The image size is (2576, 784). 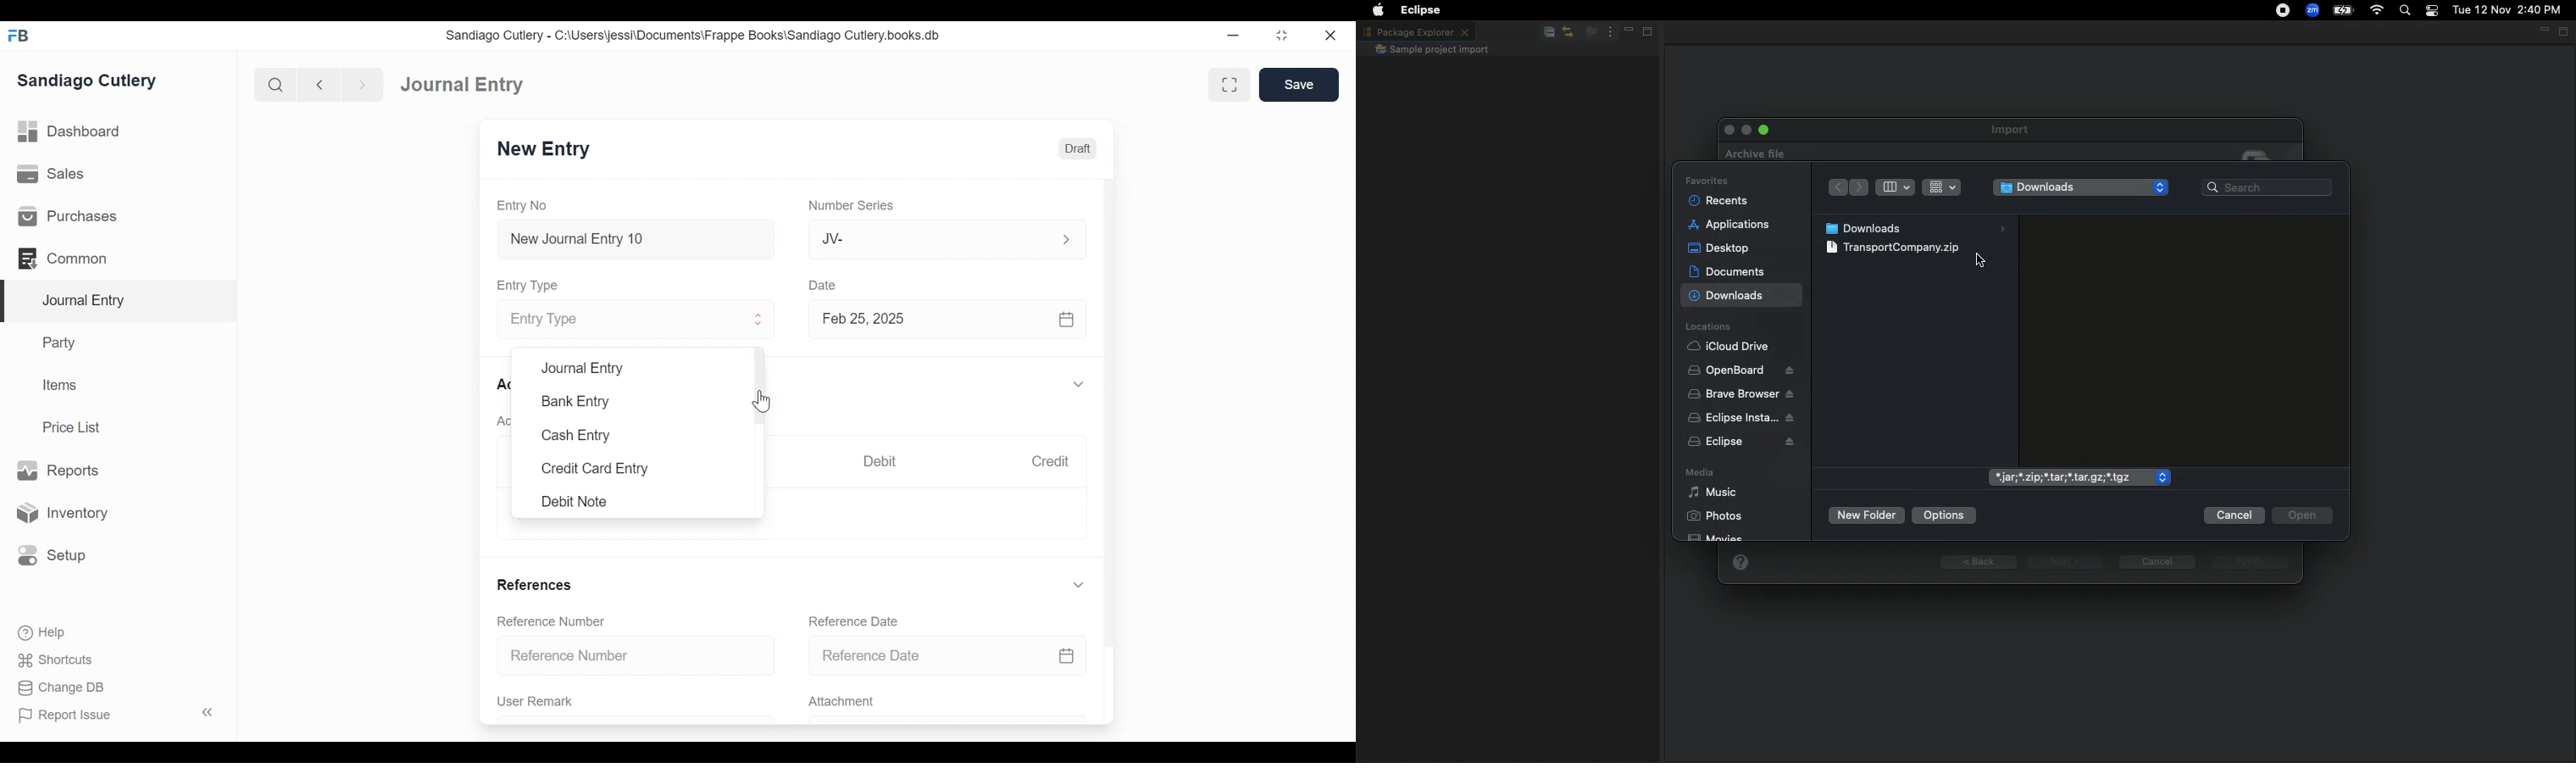 I want to click on Frappe Books Desktop icon, so click(x=18, y=35).